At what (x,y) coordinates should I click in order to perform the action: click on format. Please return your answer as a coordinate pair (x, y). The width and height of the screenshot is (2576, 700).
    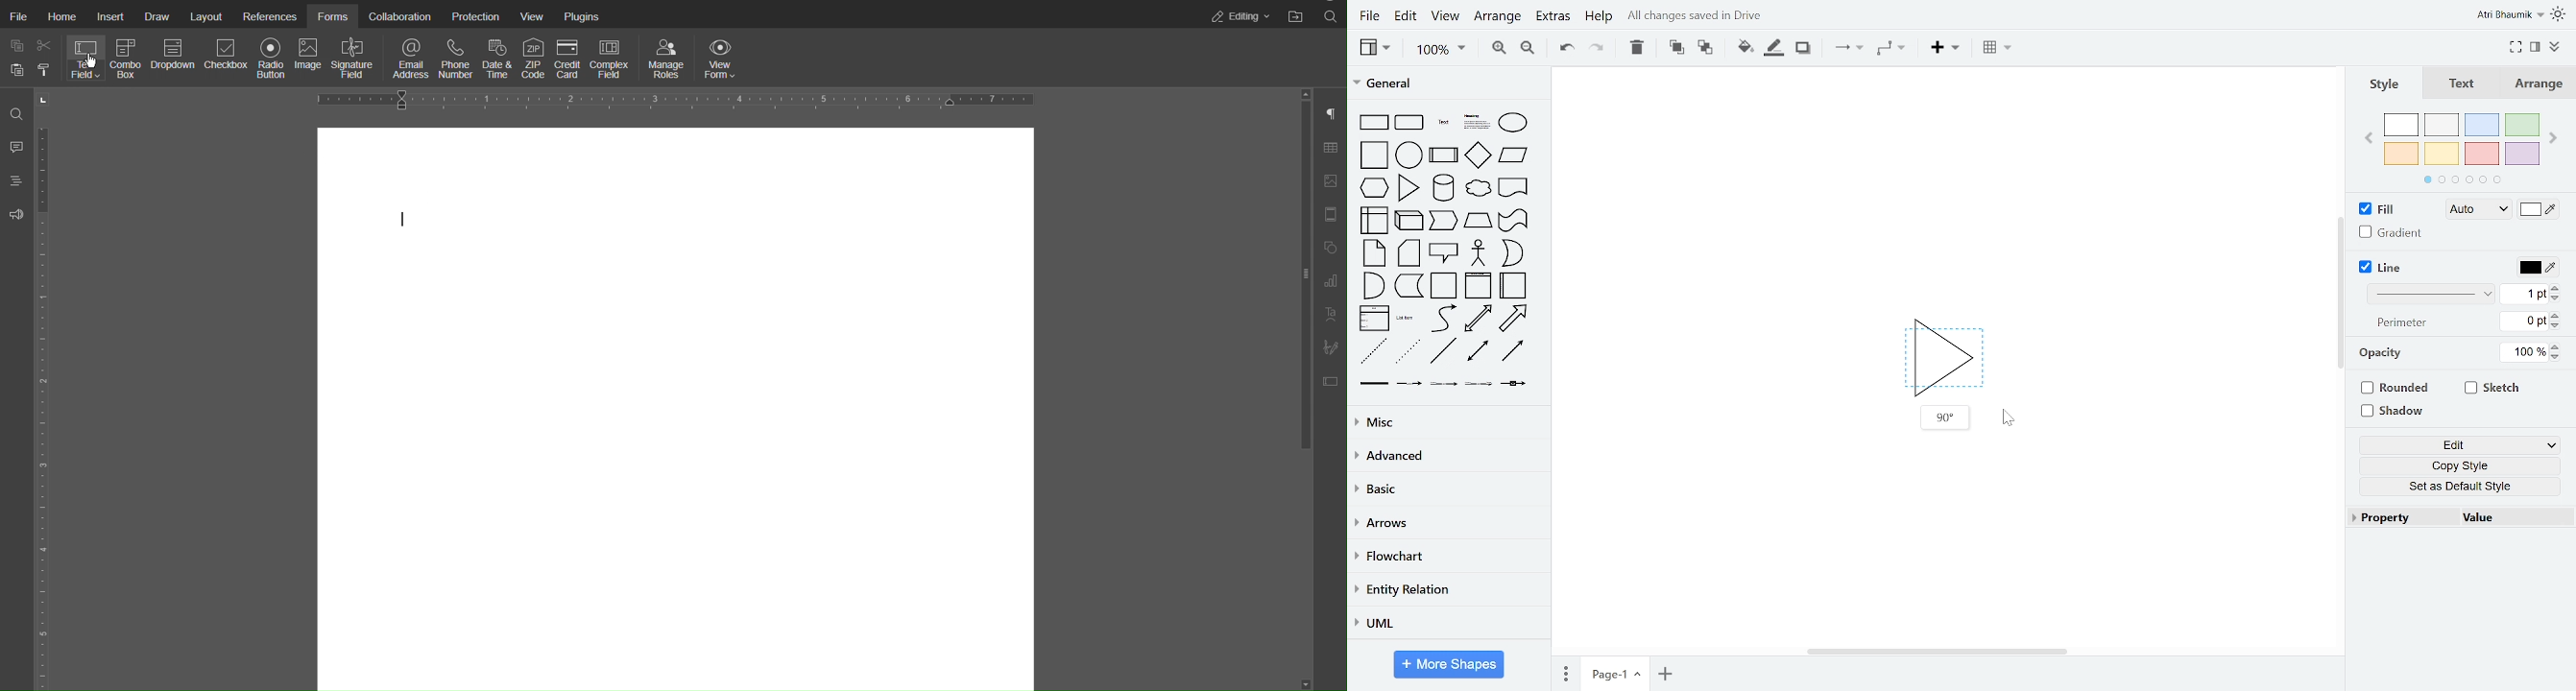
    Looking at the image, I should click on (2535, 46).